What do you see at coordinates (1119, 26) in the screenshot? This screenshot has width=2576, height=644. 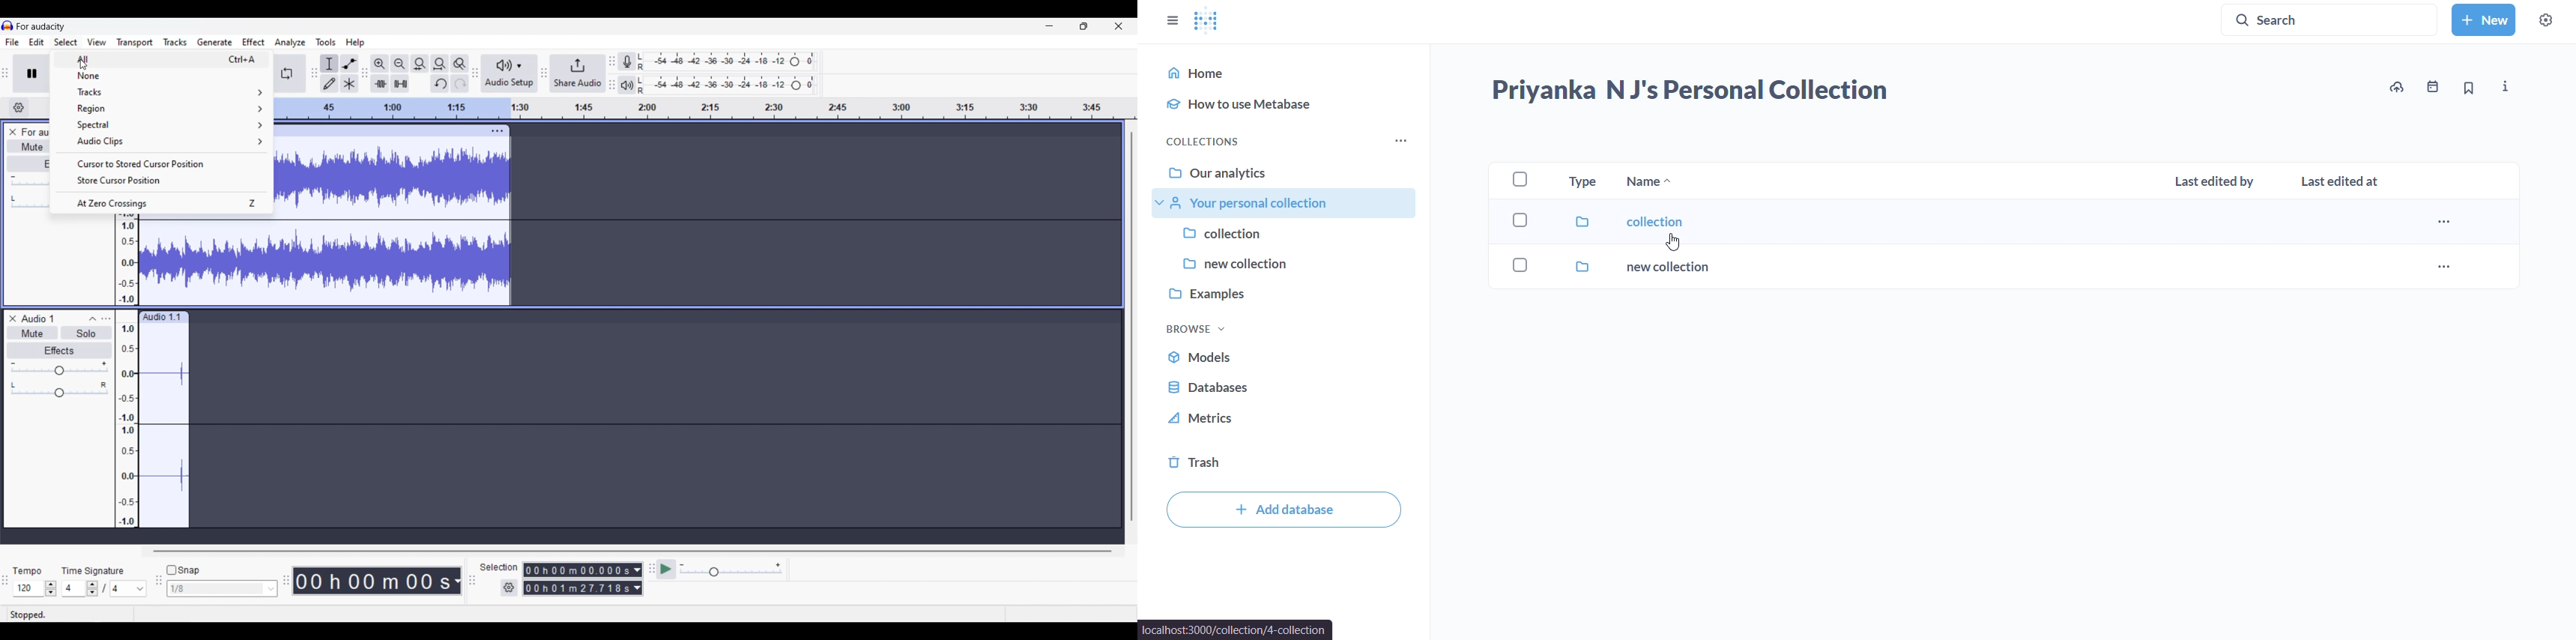 I see `Close interface` at bounding box center [1119, 26].